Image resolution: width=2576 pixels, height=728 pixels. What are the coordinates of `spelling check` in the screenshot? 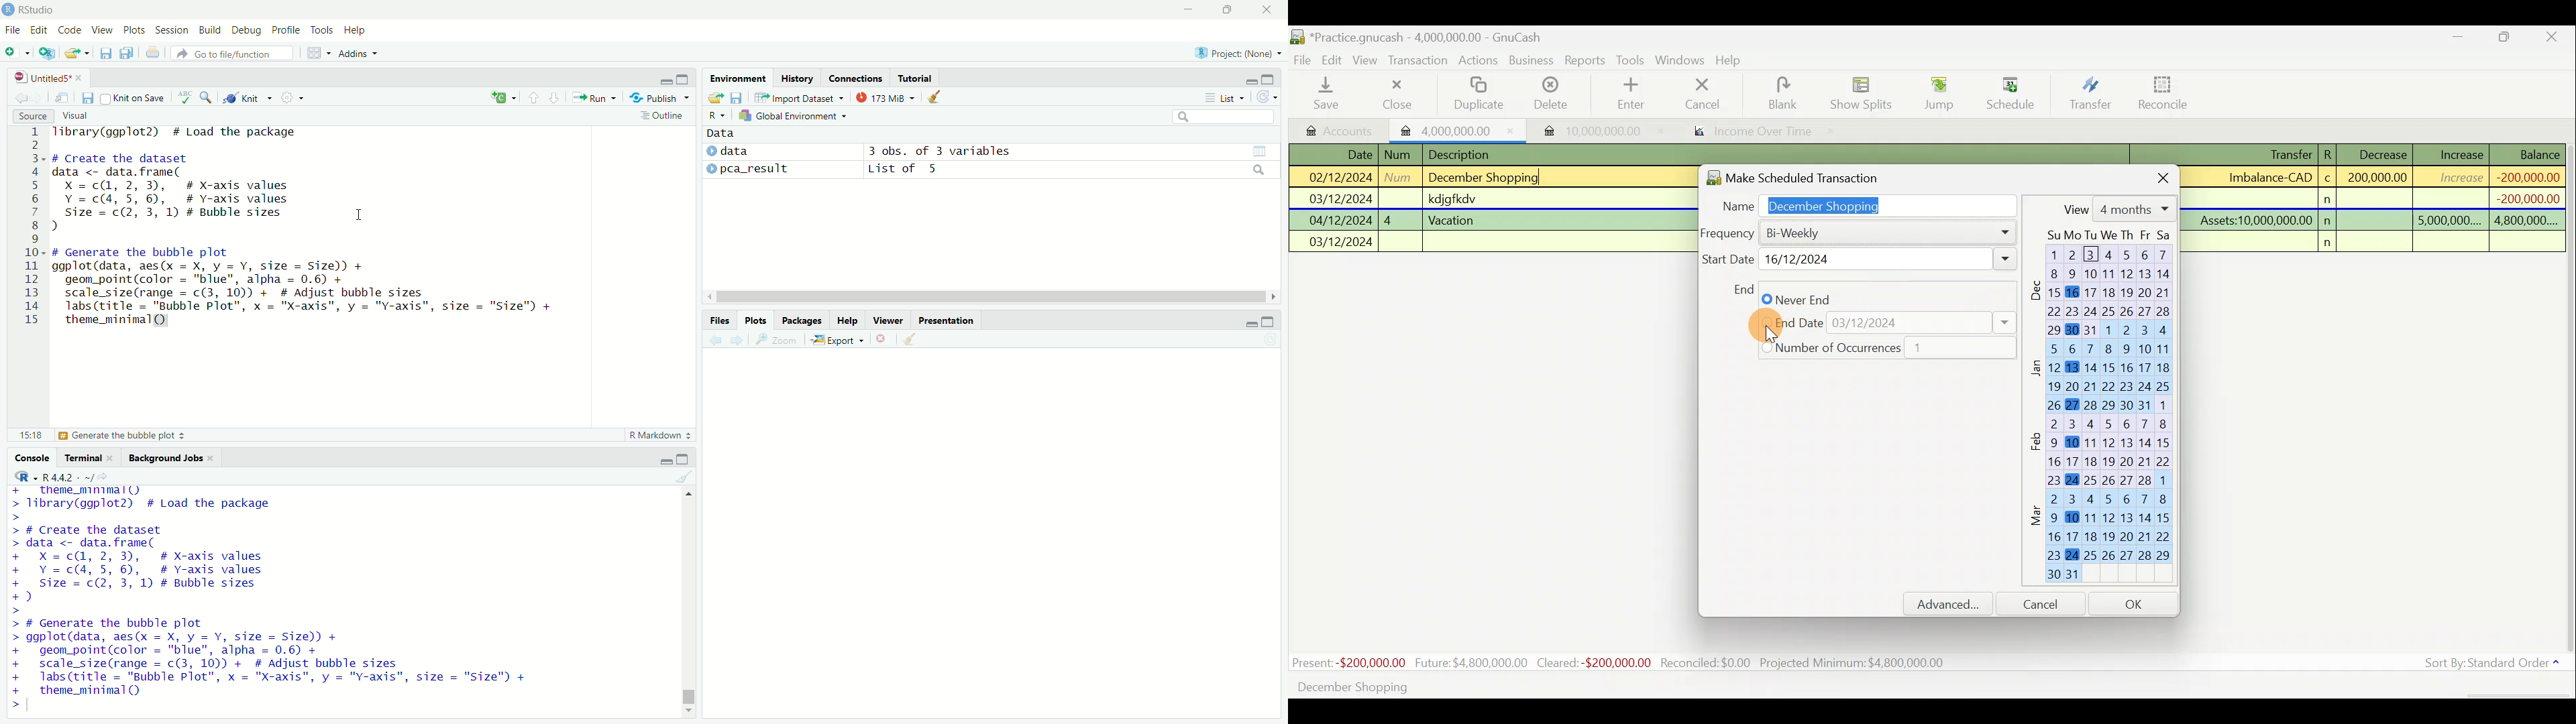 It's located at (185, 97).